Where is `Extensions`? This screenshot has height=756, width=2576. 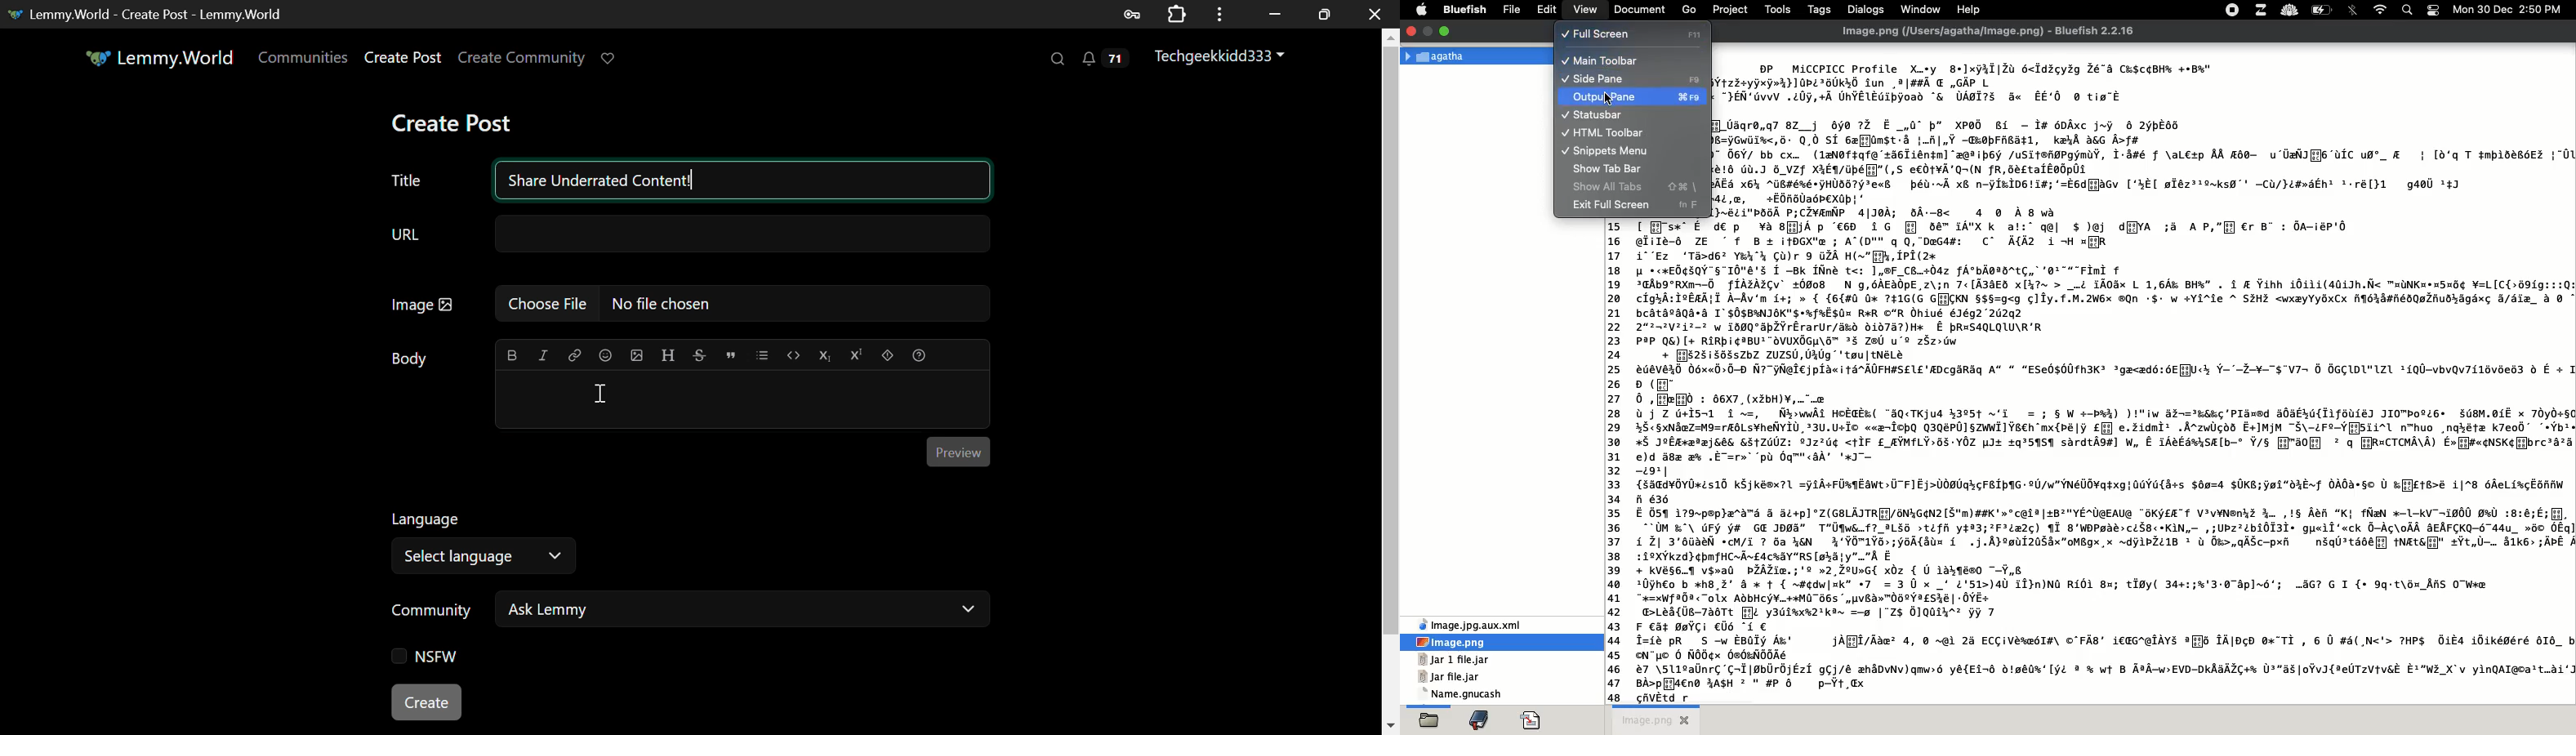
Extensions is located at coordinates (1177, 12).